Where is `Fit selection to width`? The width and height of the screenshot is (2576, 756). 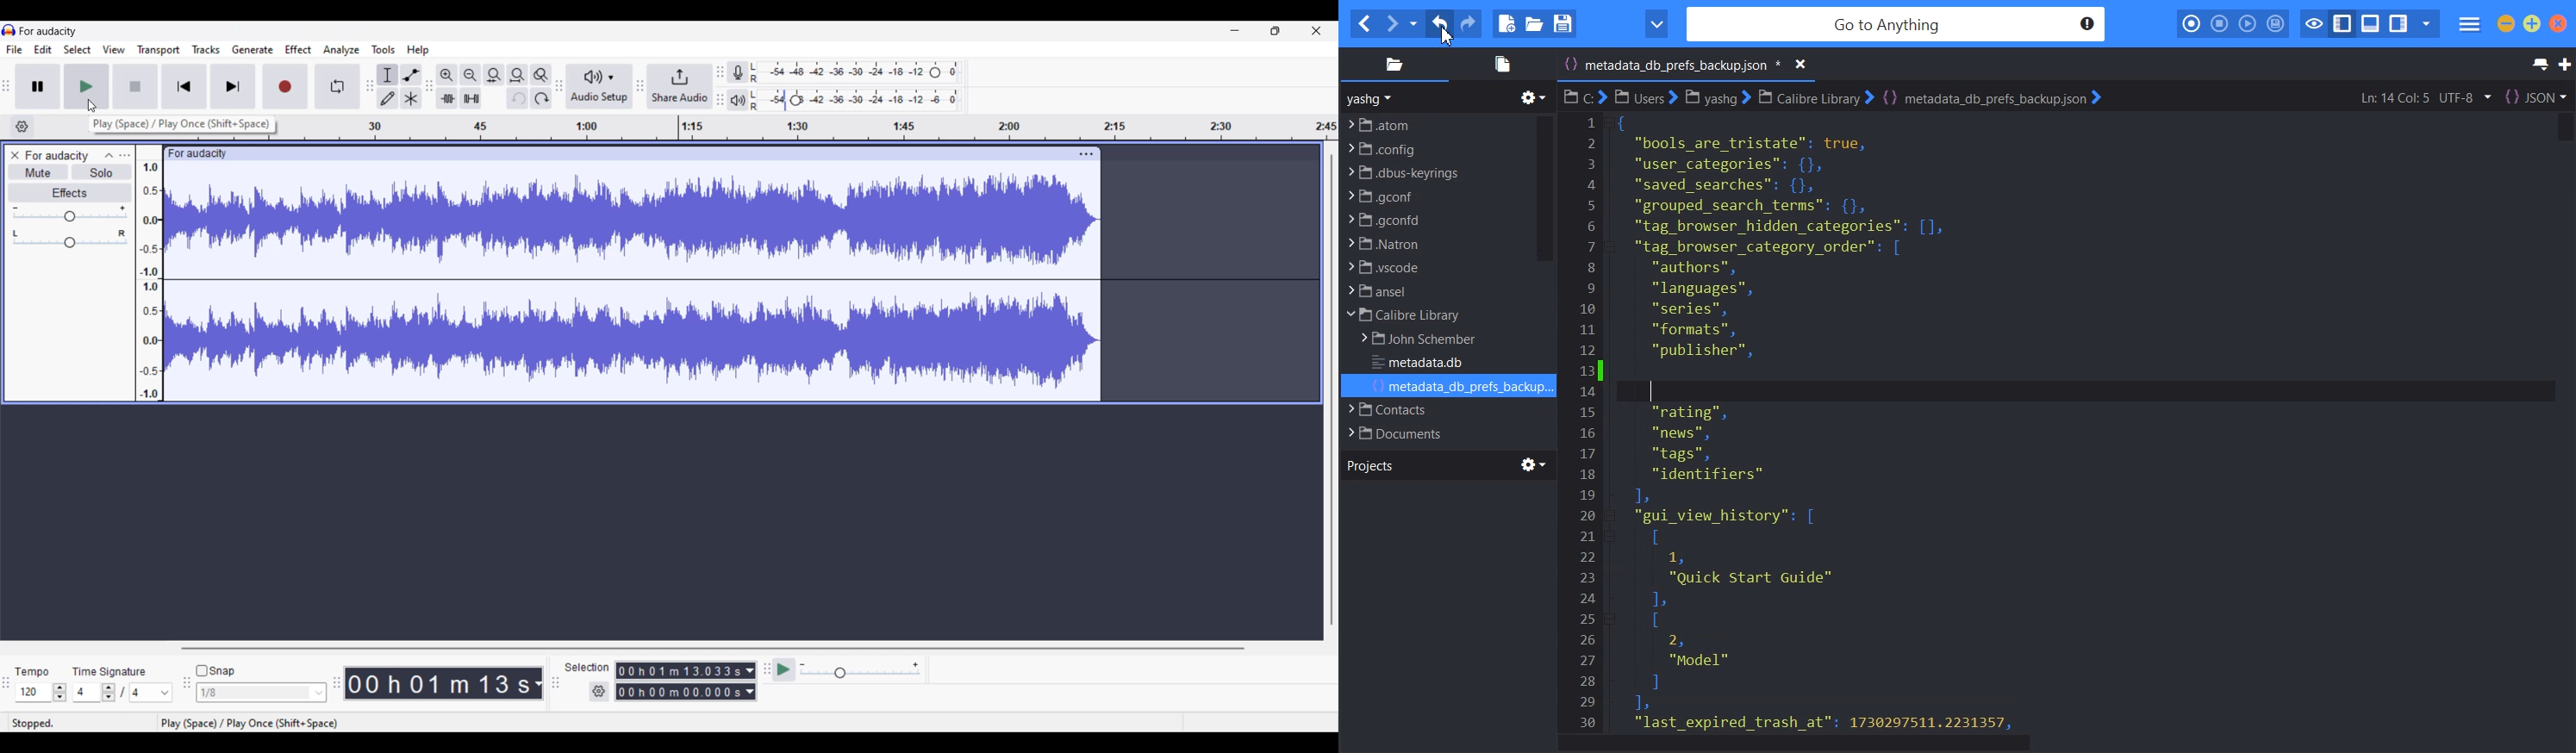 Fit selection to width is located at coordinates (494, 75).